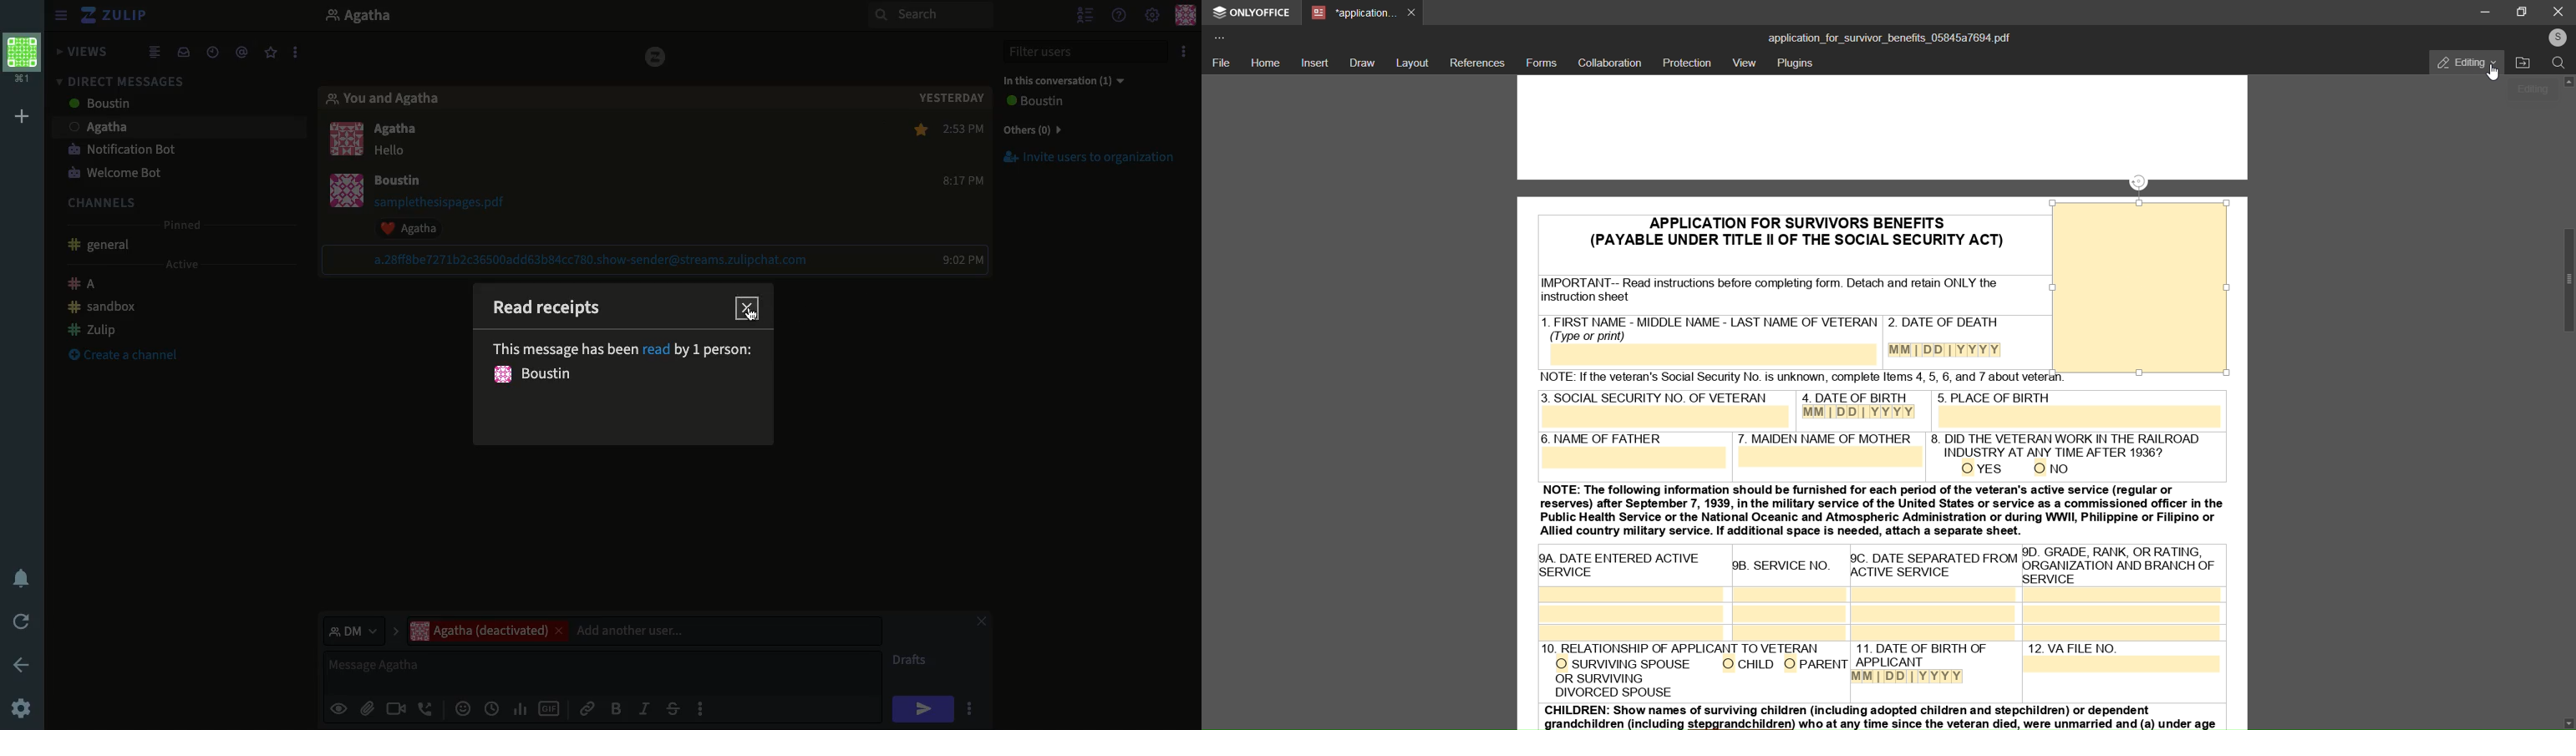  Describe the element at coordinates (23, 61) in the screenshot. I see `Profile` at that location.